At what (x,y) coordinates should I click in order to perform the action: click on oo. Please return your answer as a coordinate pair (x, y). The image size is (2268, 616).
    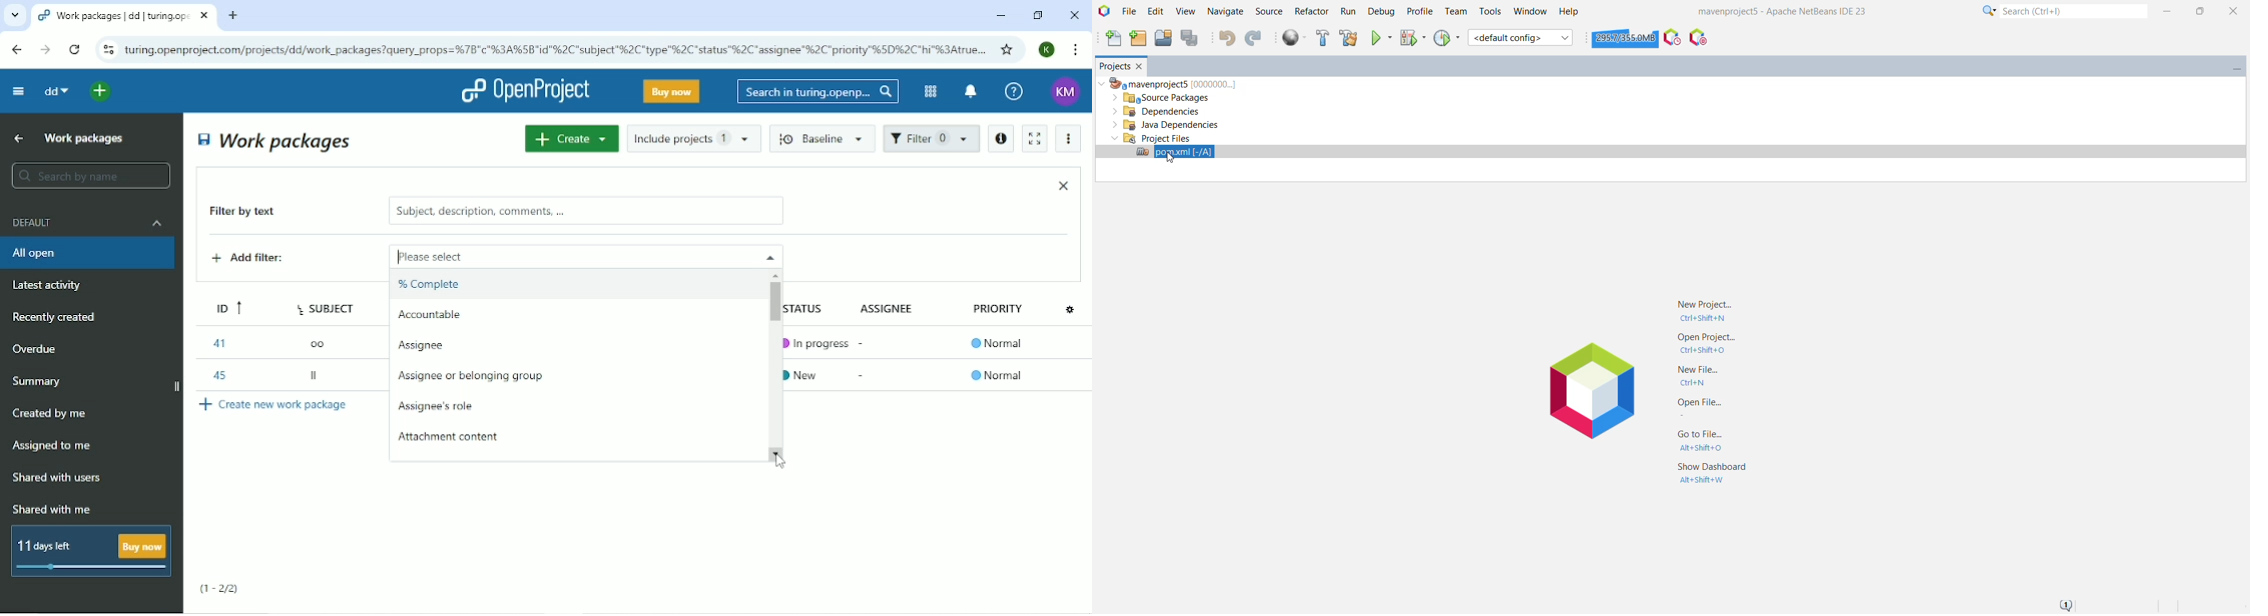
    Looking at the image, I should click on (323, 342).